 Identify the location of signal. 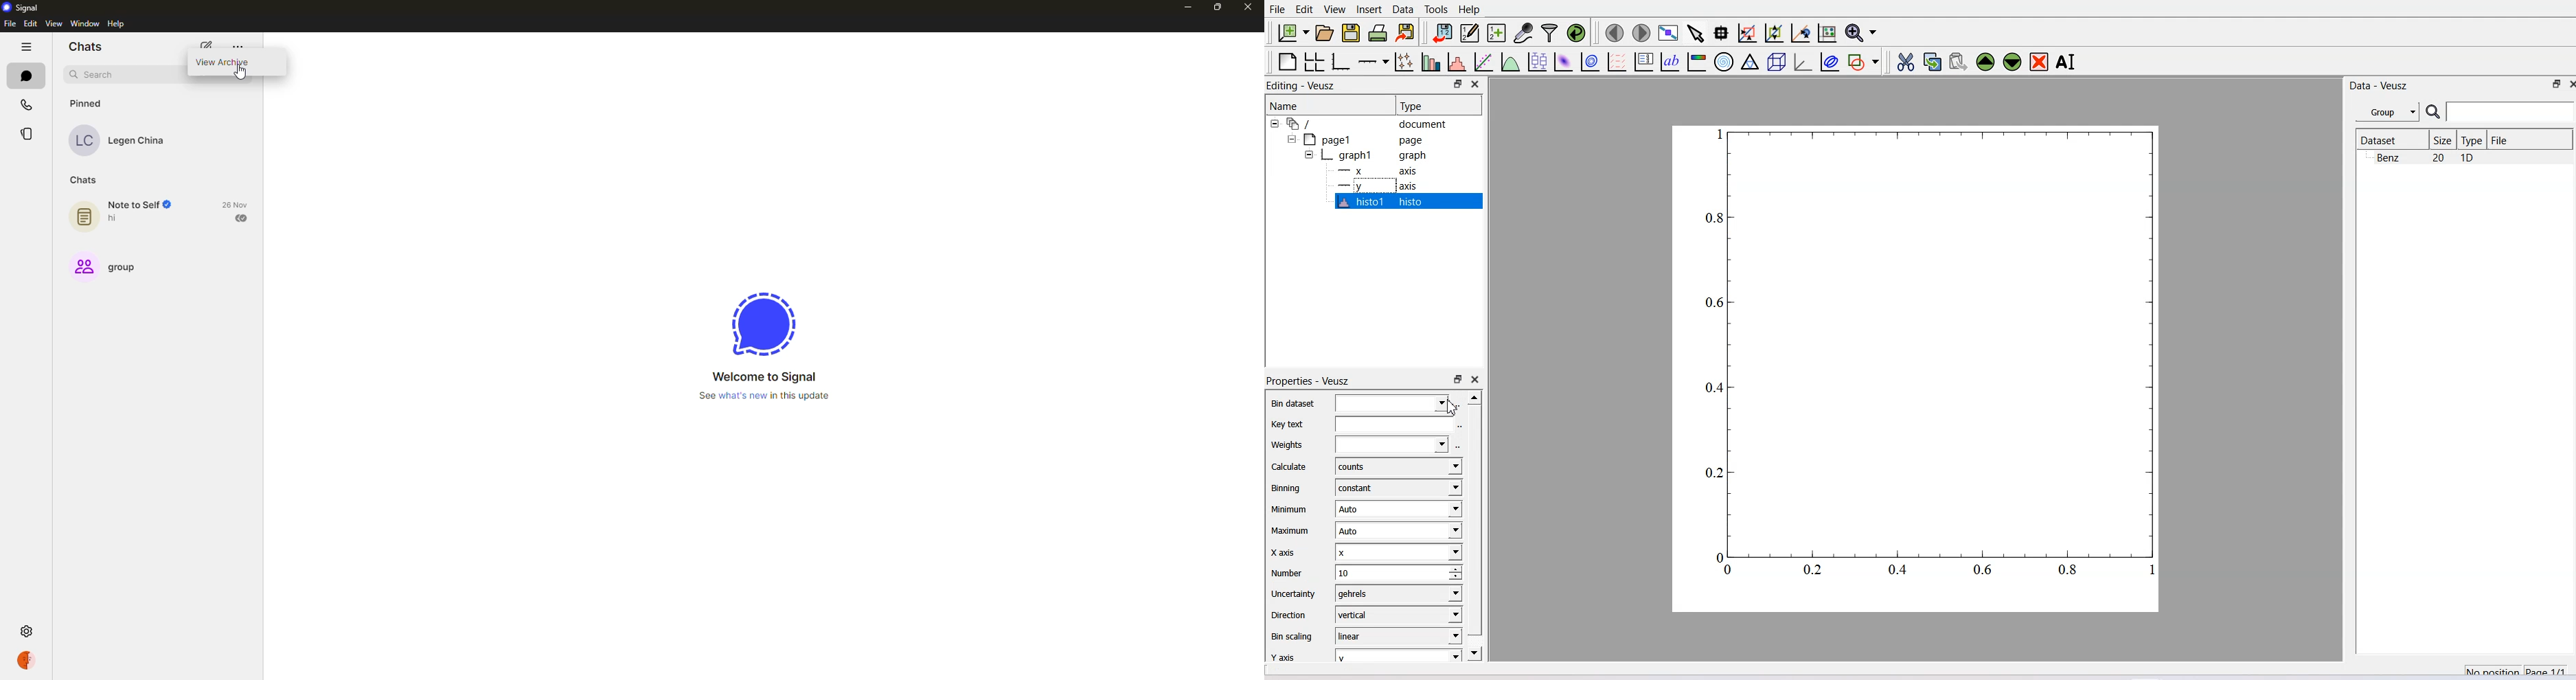
(756, 322).